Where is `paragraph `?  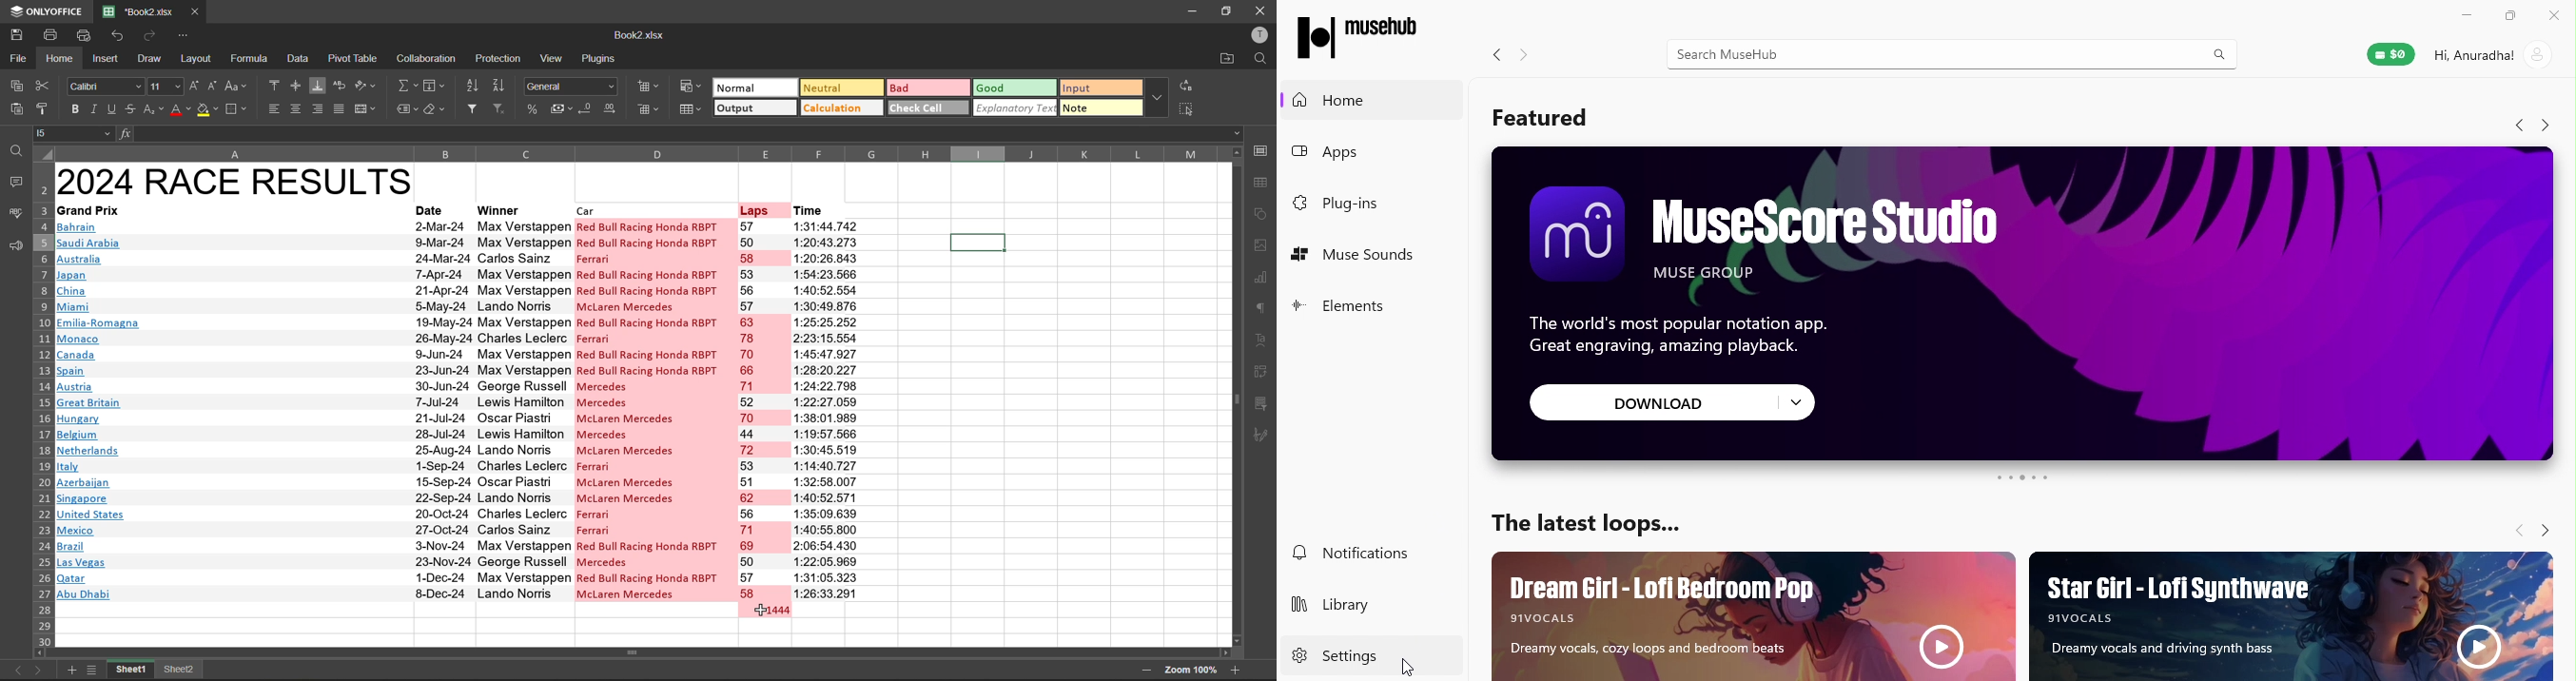
paragraph  is located at coordinates (1260, 310).